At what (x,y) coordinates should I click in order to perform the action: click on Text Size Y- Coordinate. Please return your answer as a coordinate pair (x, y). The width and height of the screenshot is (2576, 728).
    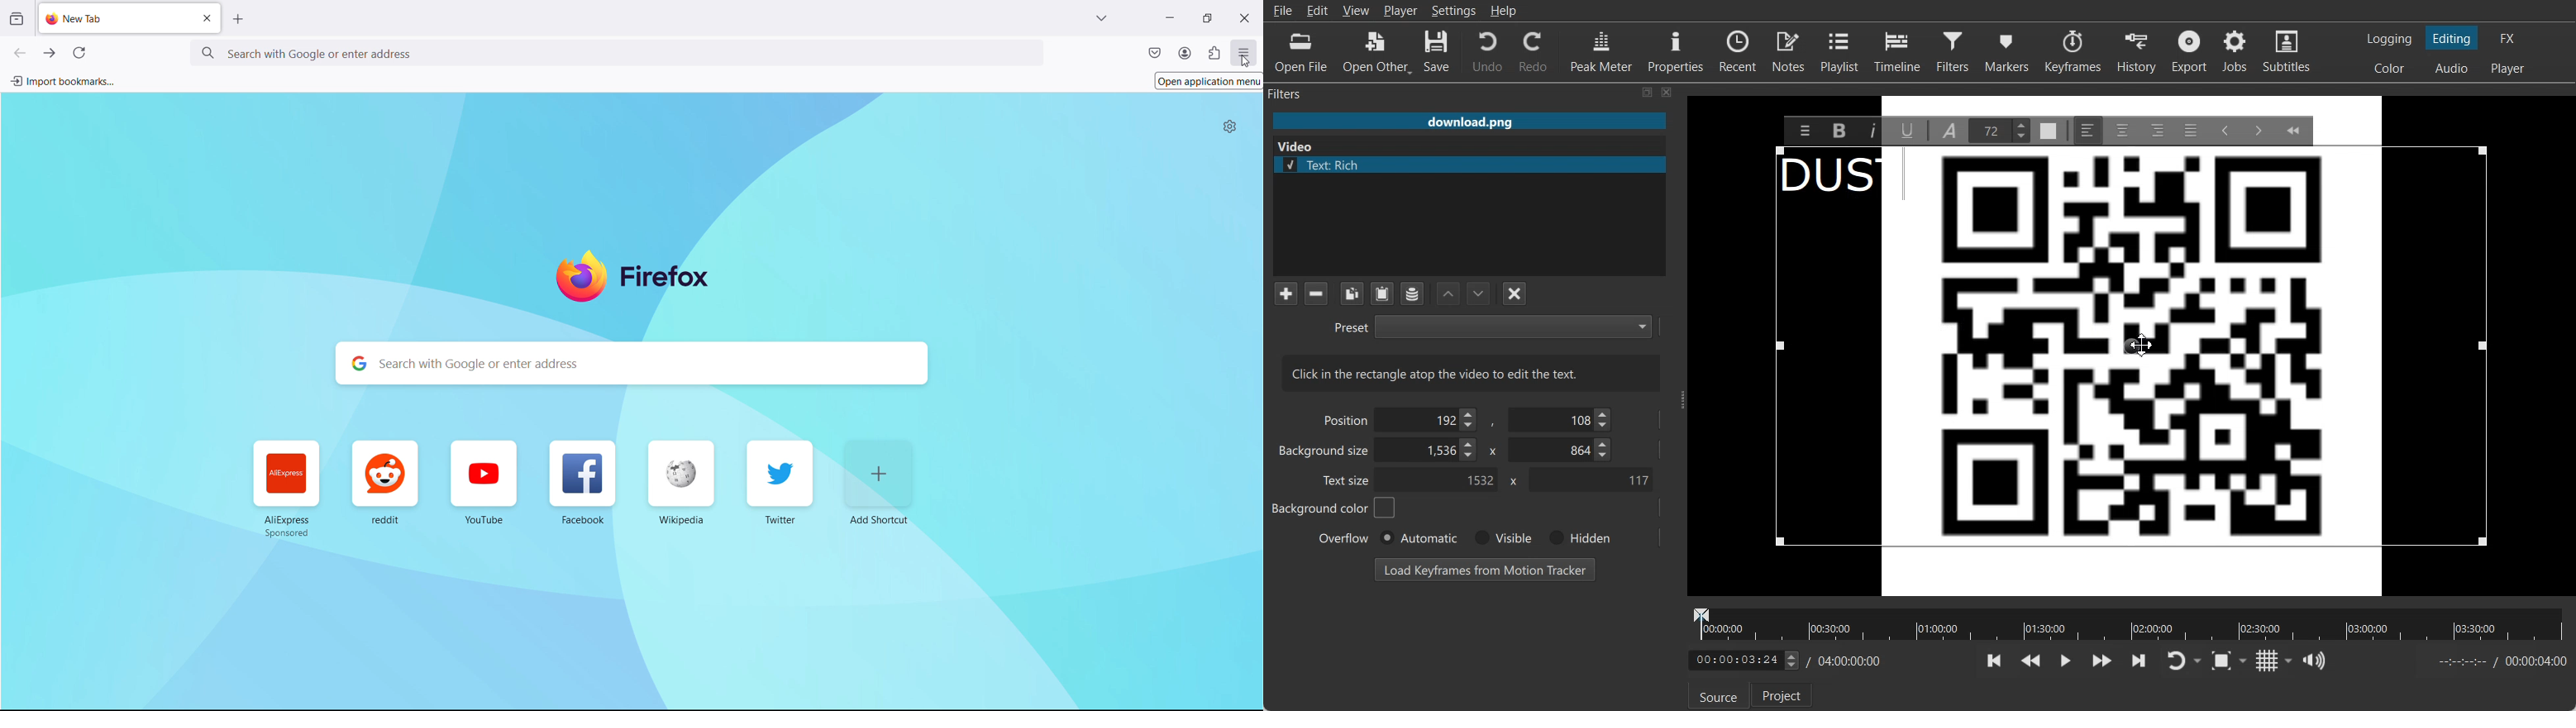
    Looking at the image, I should click on (1591, 479).